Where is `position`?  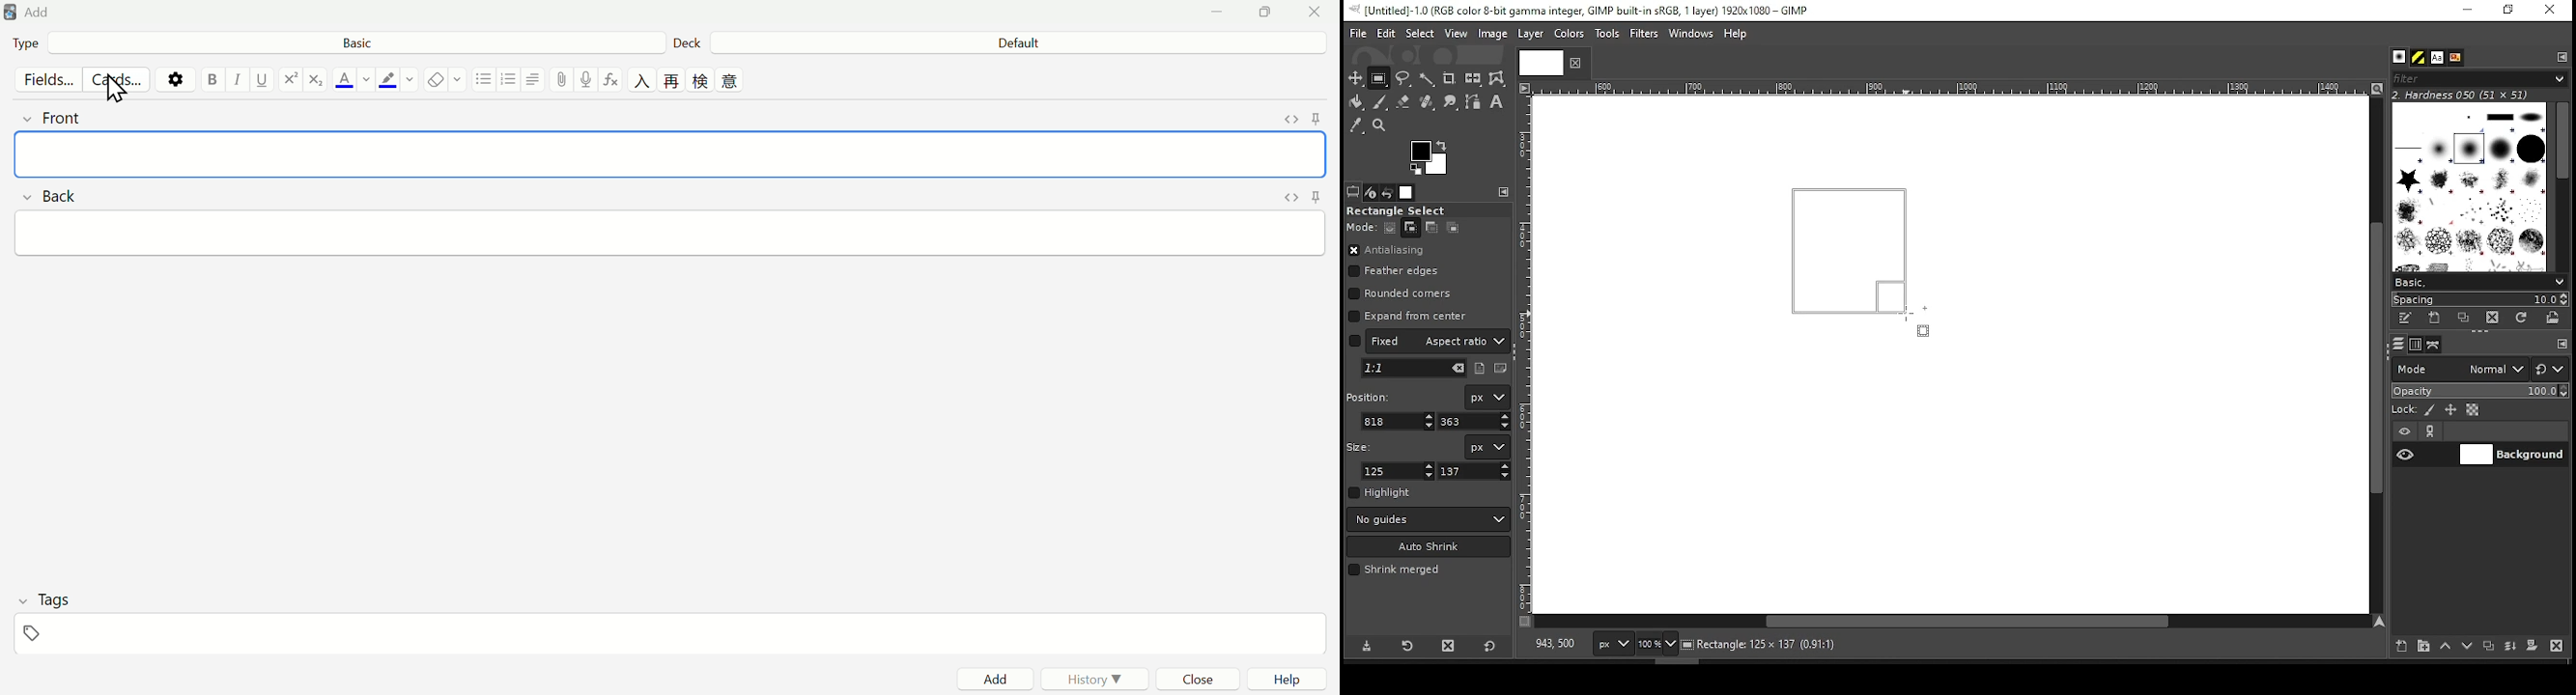
position is located at coordinates (1372, 395).